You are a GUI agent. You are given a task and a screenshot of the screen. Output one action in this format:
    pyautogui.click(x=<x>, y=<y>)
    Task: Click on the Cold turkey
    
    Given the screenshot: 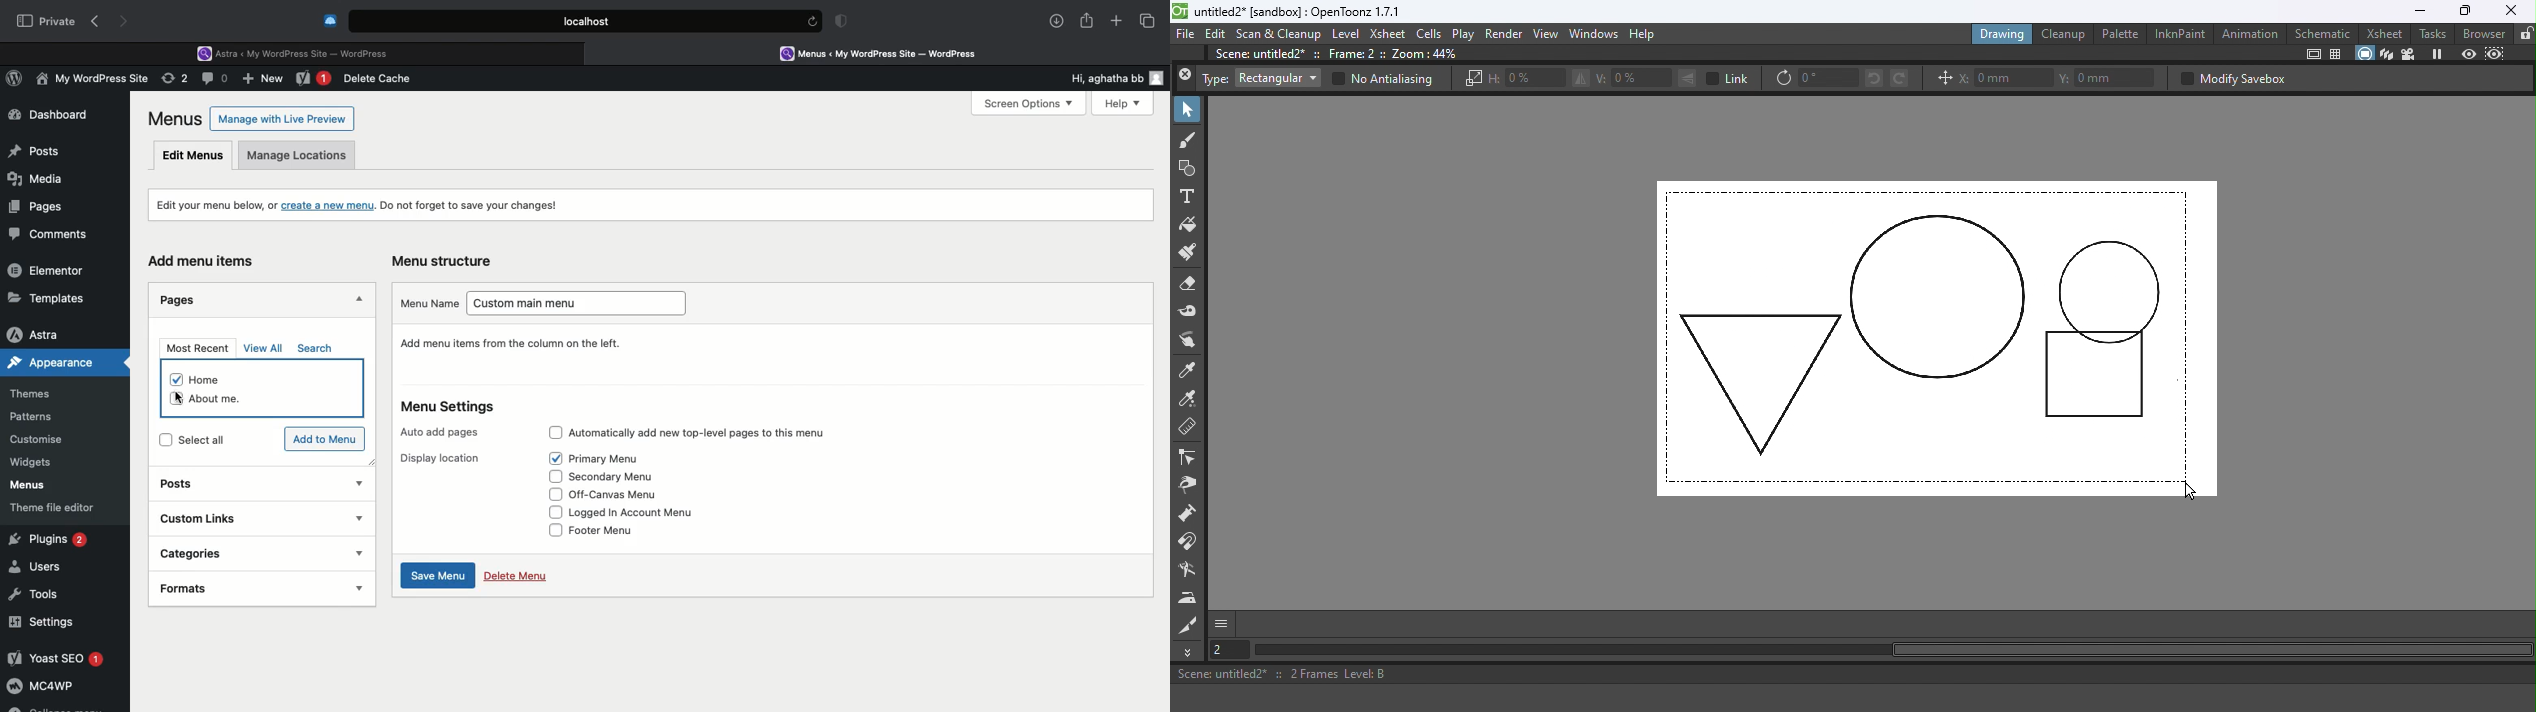 What is the action you would take?
    pyautogui.click(x=331, y=21)
    